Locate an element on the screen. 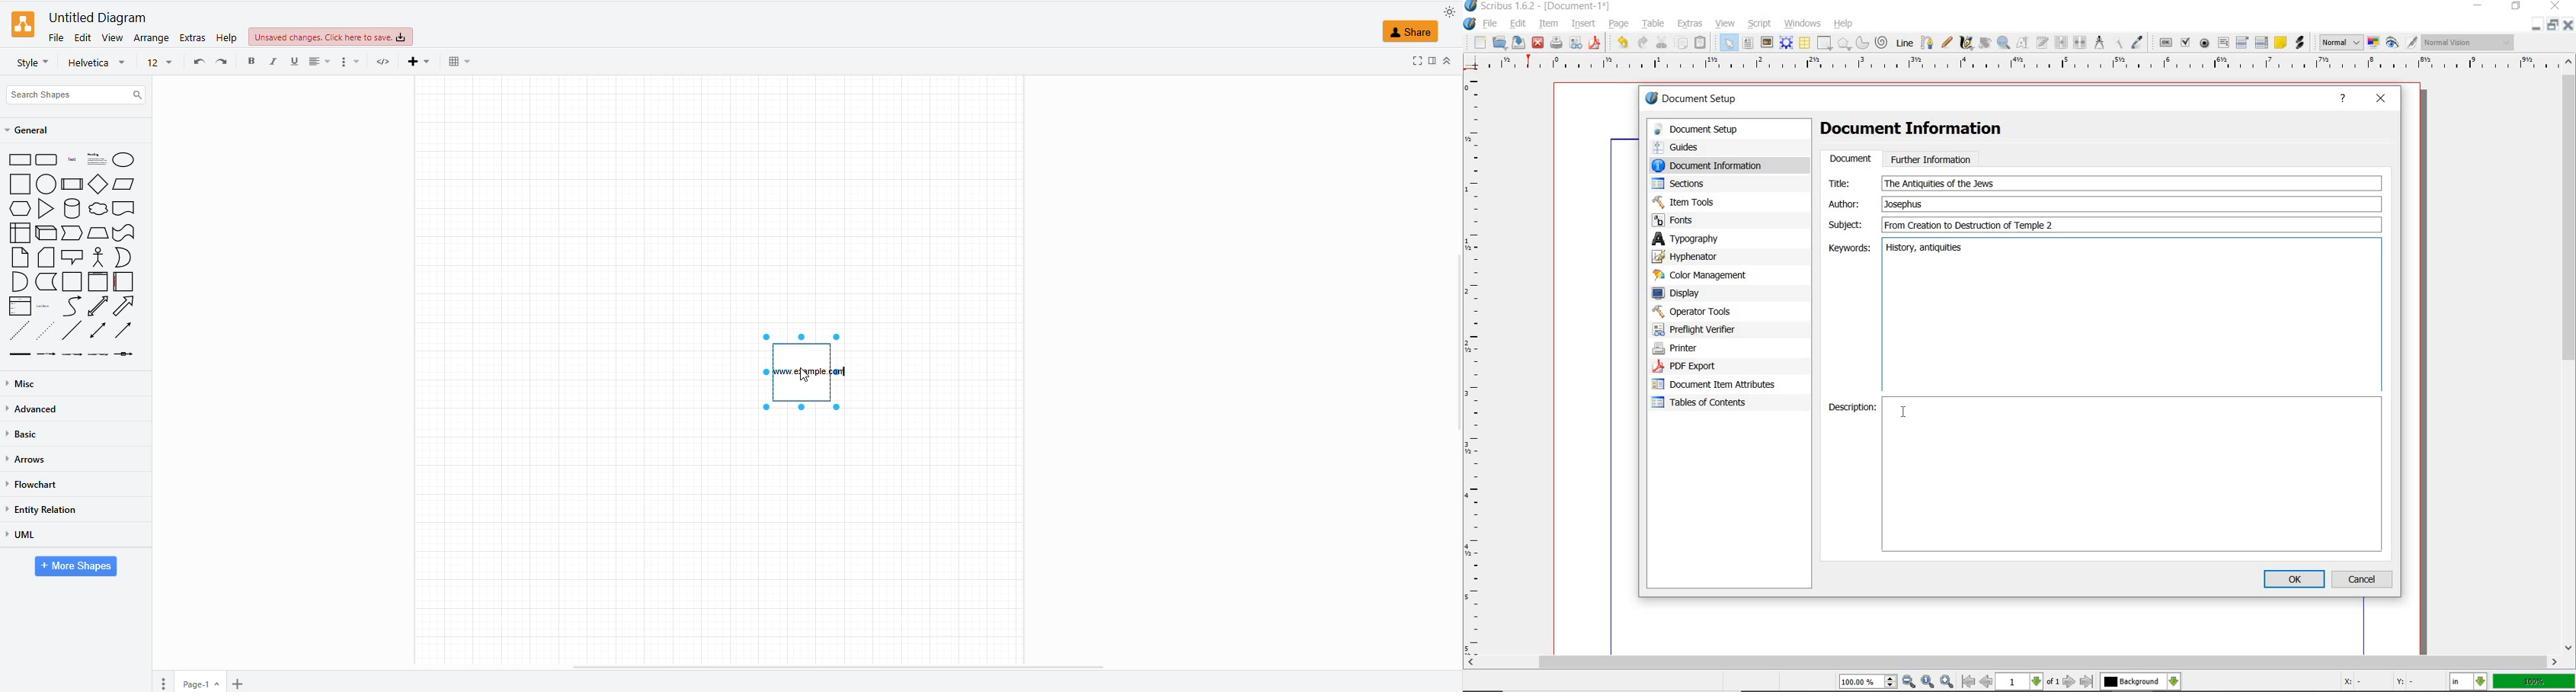 This screenshot has height=700, width=2576. edit text with story editor is located at coordinates (2043, 44).